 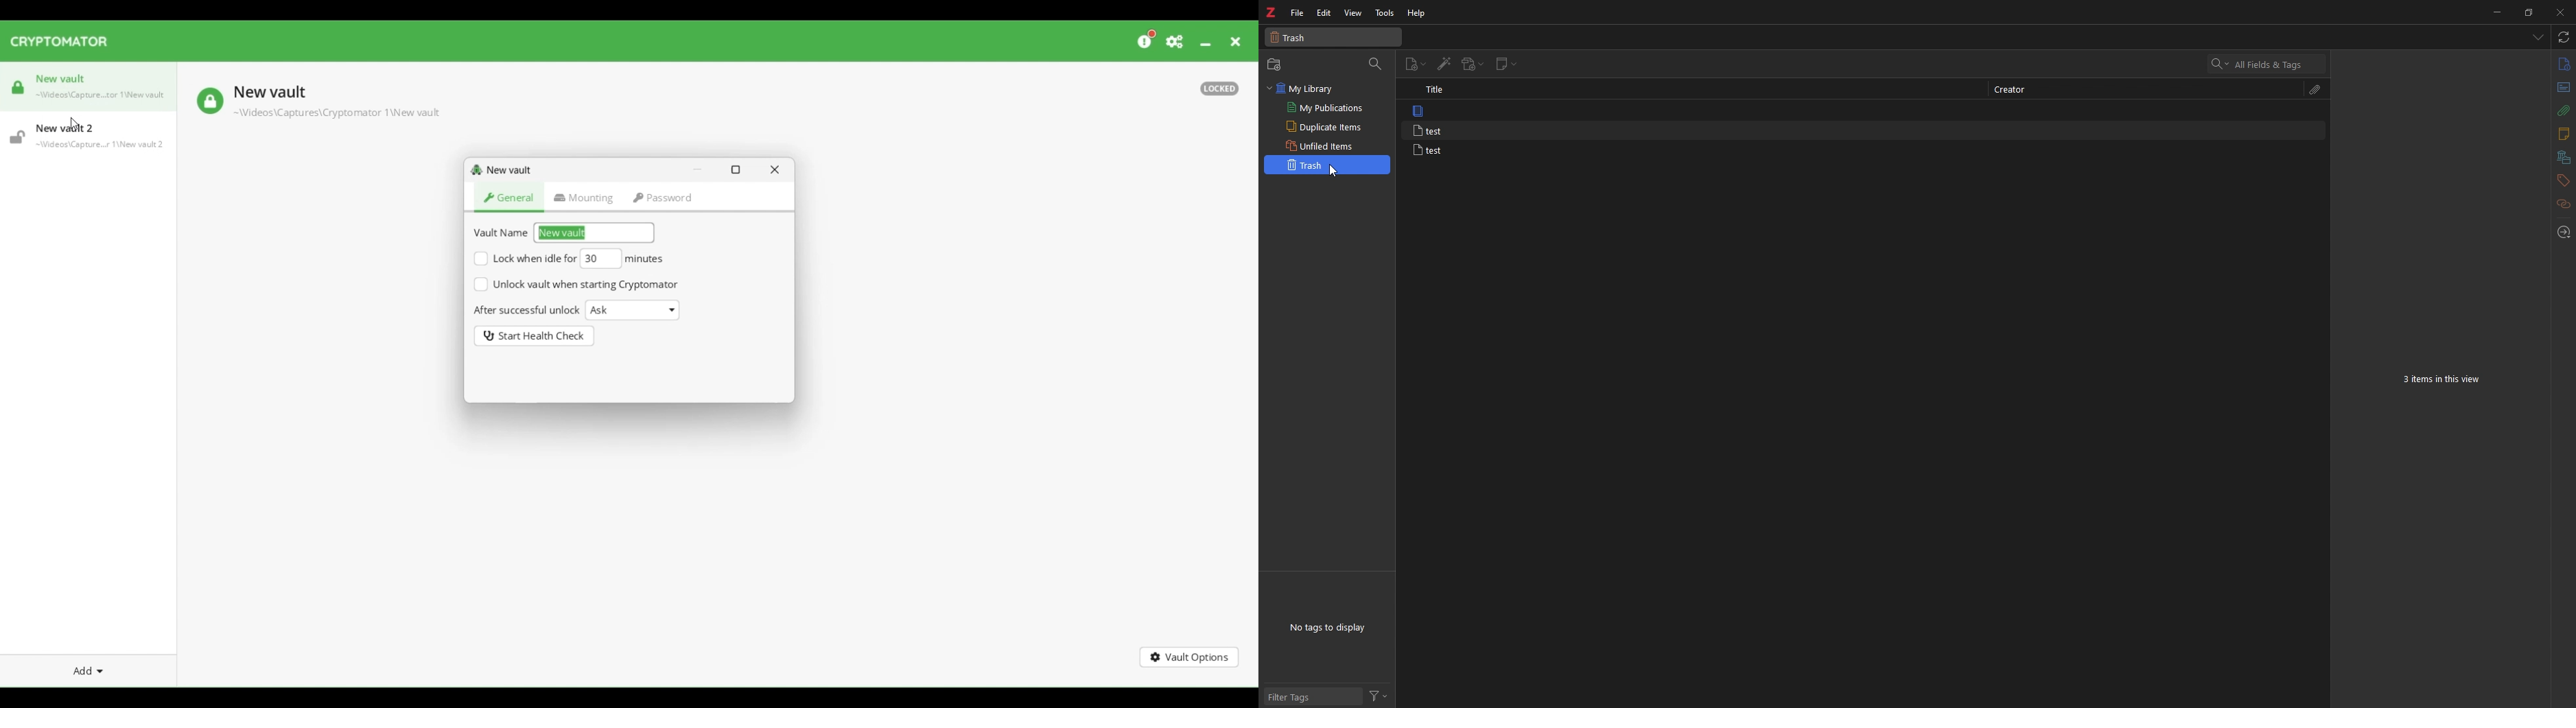 I want to click on Password options, so click(x=663, y=199).